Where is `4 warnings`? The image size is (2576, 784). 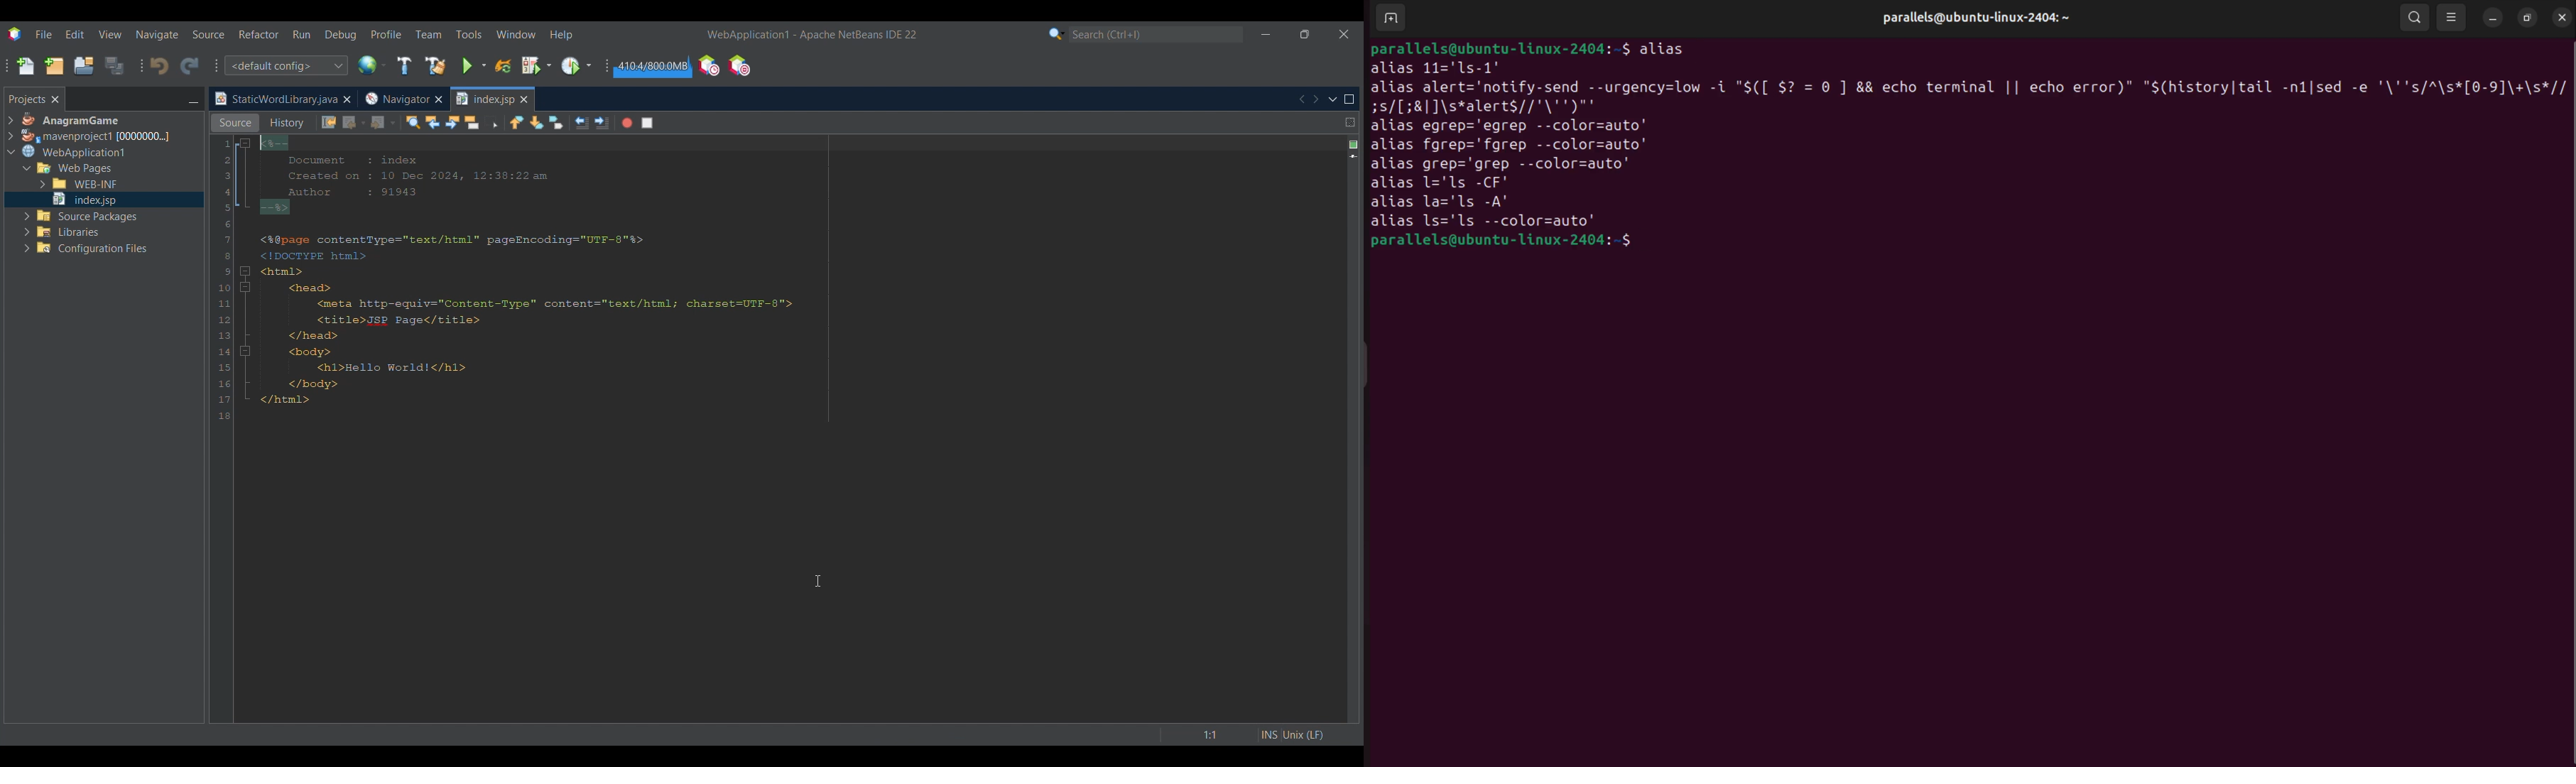 4 warnings is located at coordinates (1354, 145).